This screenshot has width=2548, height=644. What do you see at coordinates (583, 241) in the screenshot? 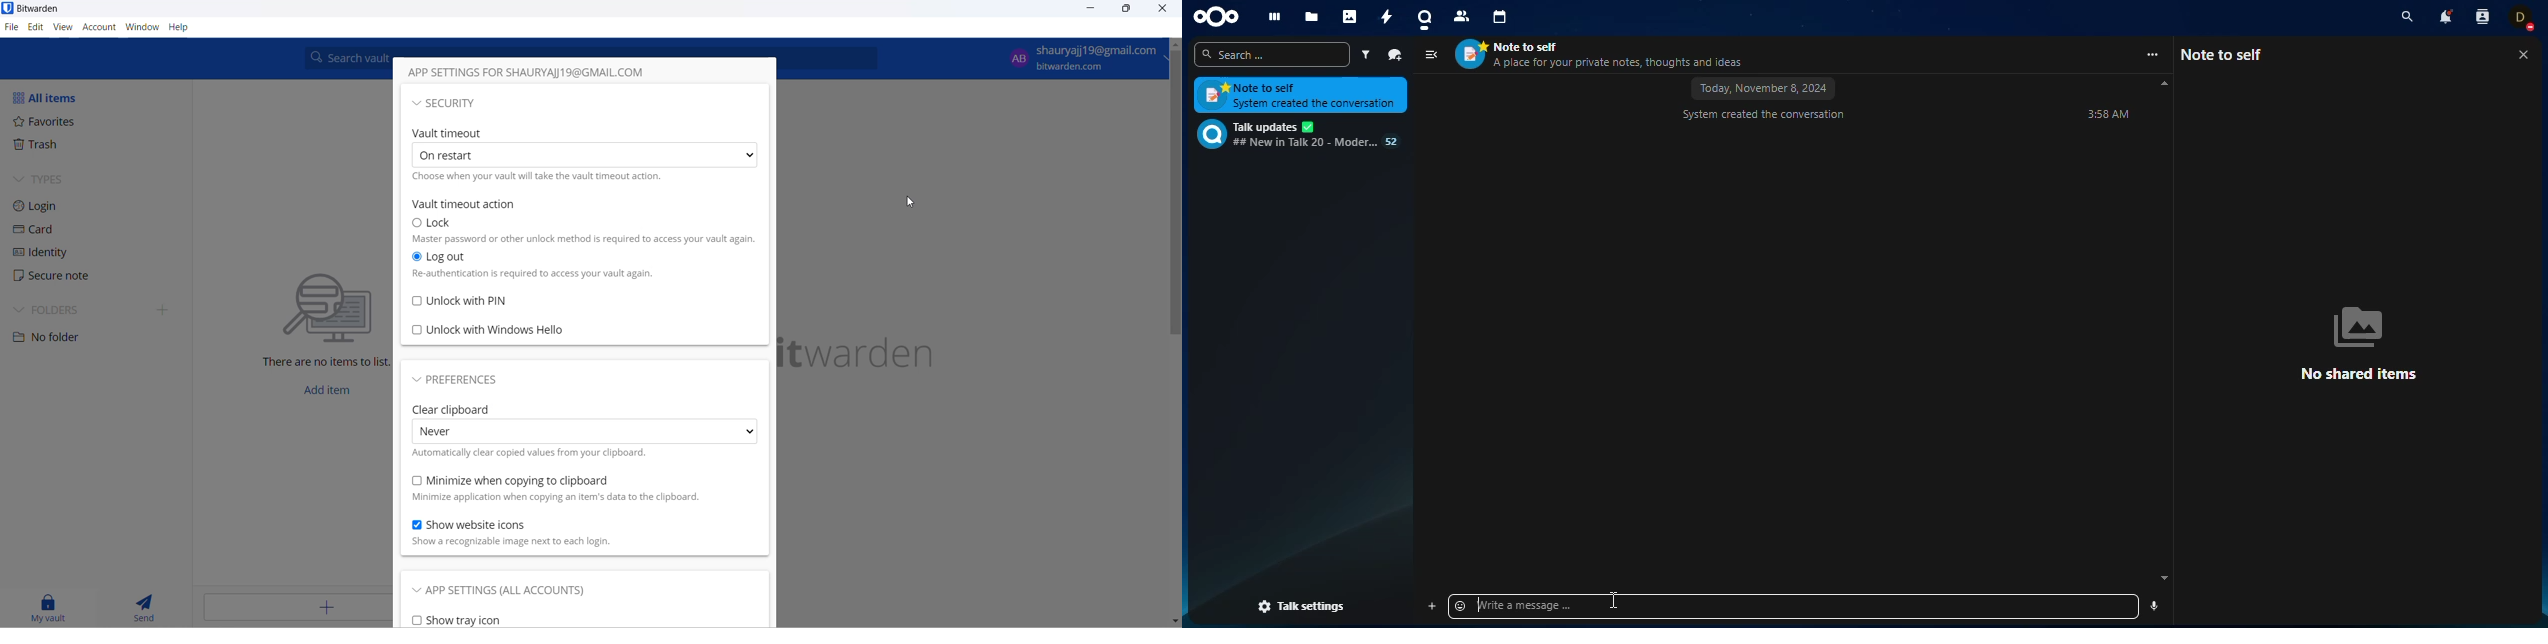
I see `master password or other unlock method is required to access your vault again` at bounding box center [583, 241].